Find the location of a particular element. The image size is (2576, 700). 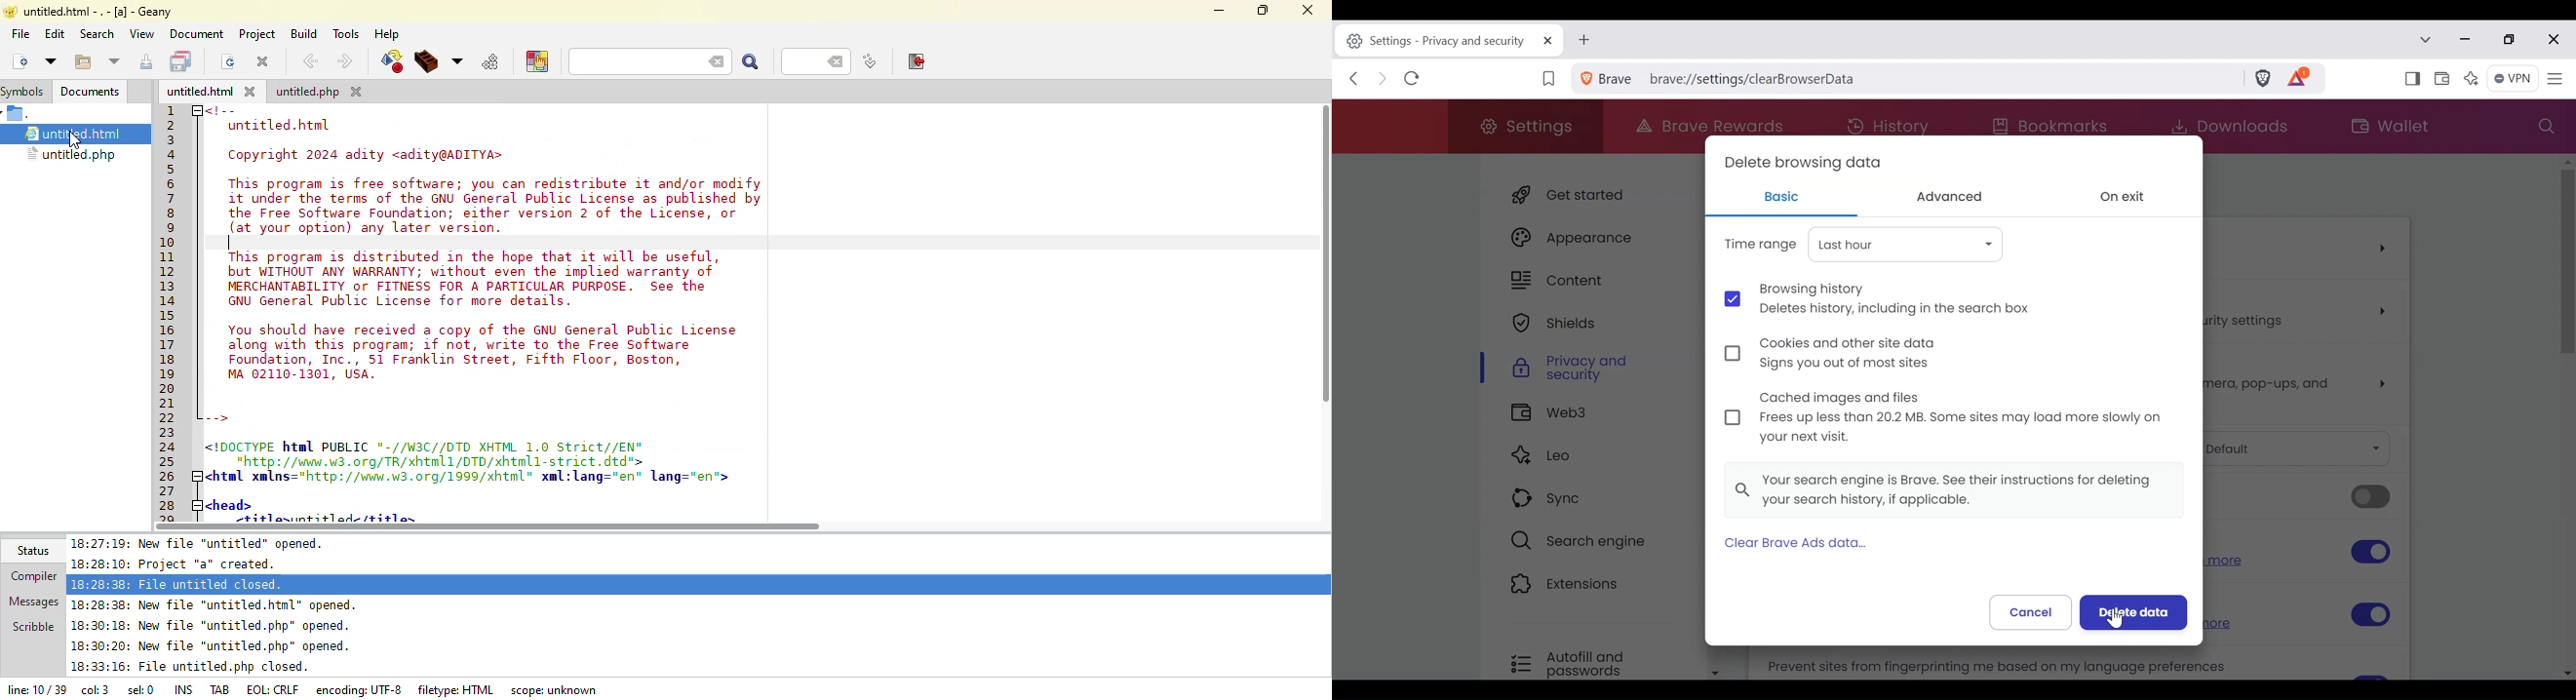

Web3 is located at coordinates (1587, 415).